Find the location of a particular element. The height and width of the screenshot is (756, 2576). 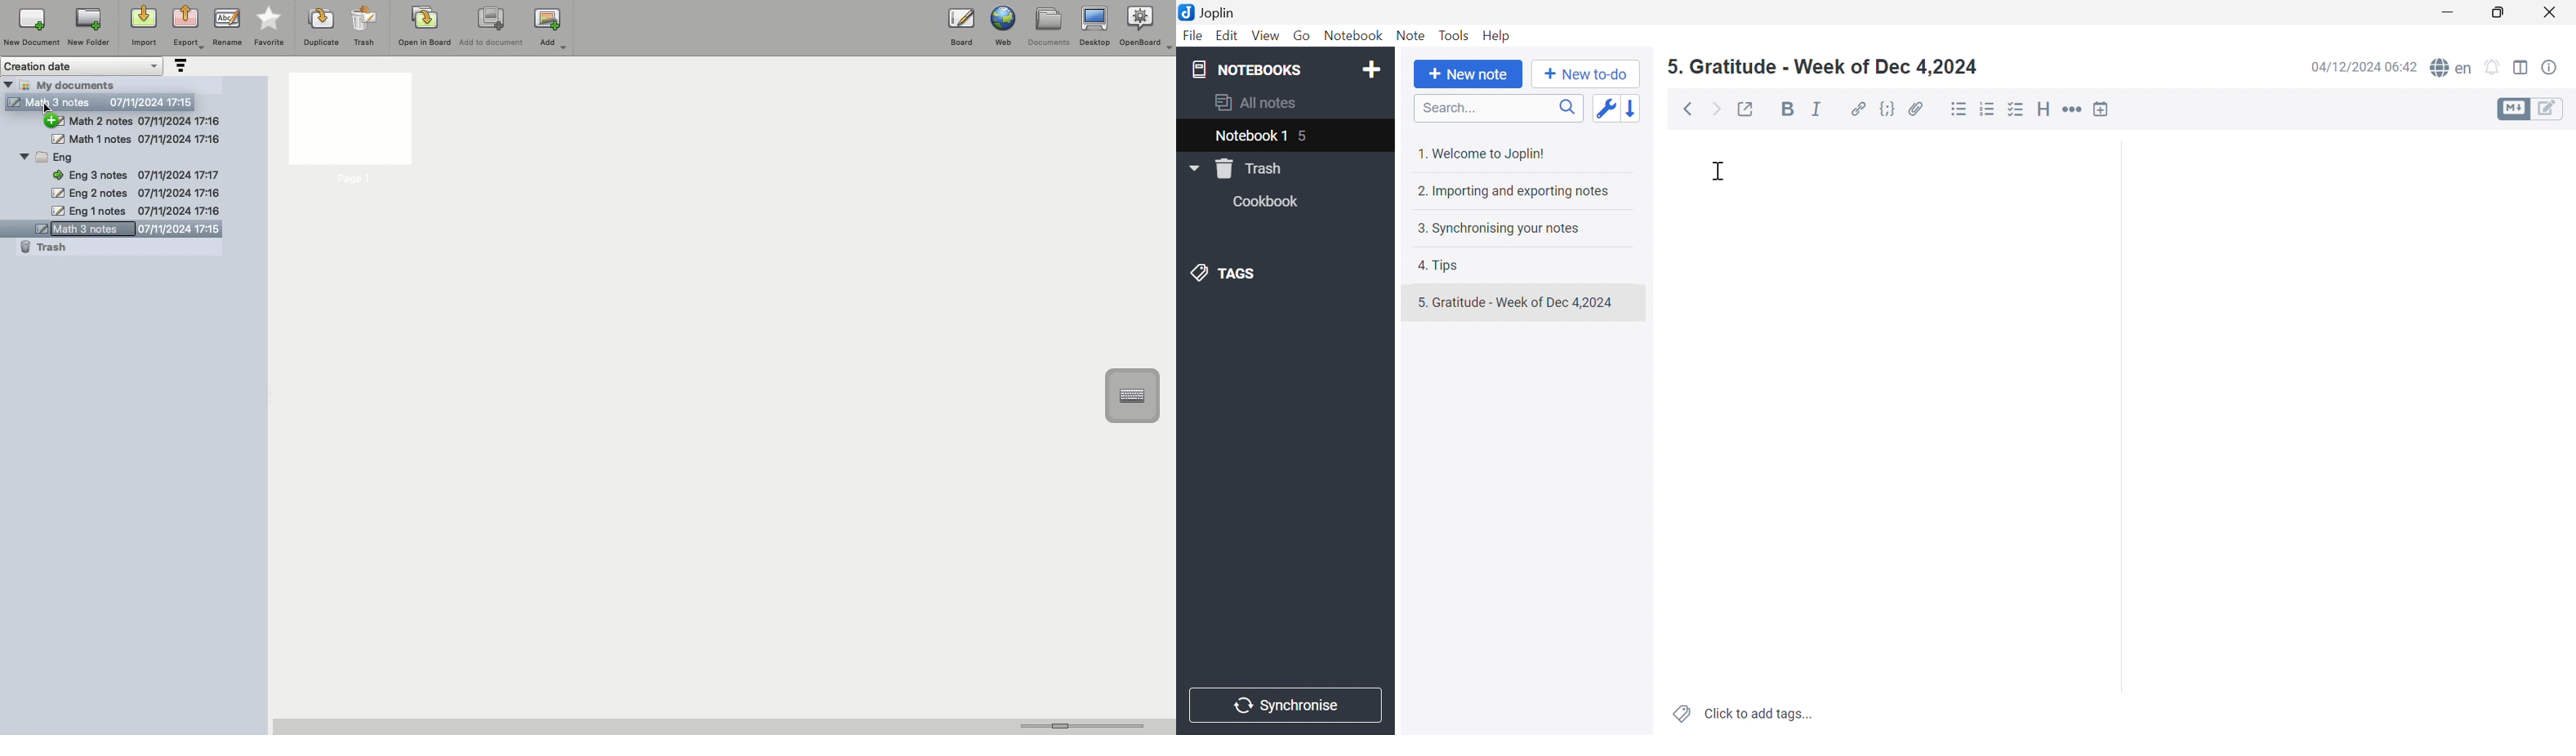

Cookbook is located at coordinates (1270, 201).